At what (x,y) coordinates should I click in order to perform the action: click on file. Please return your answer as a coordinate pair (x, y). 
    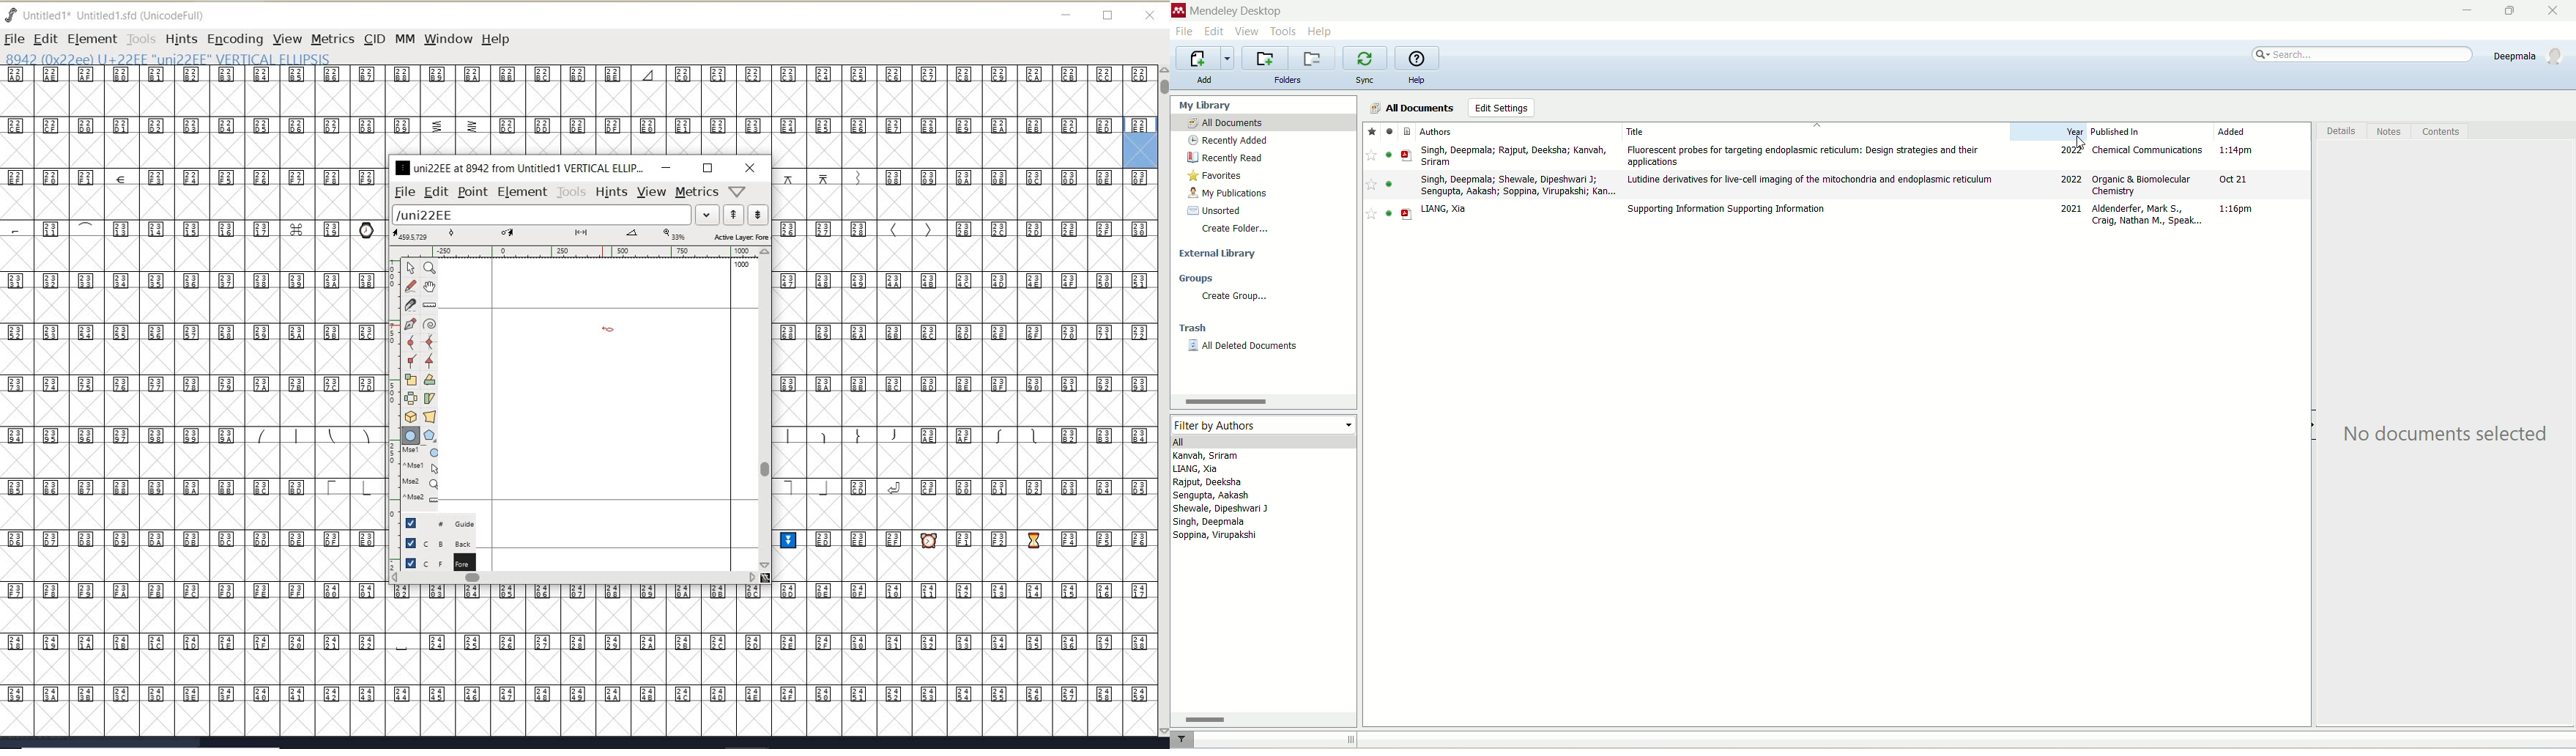
    Looking at the image, I should click on (1185, 32).